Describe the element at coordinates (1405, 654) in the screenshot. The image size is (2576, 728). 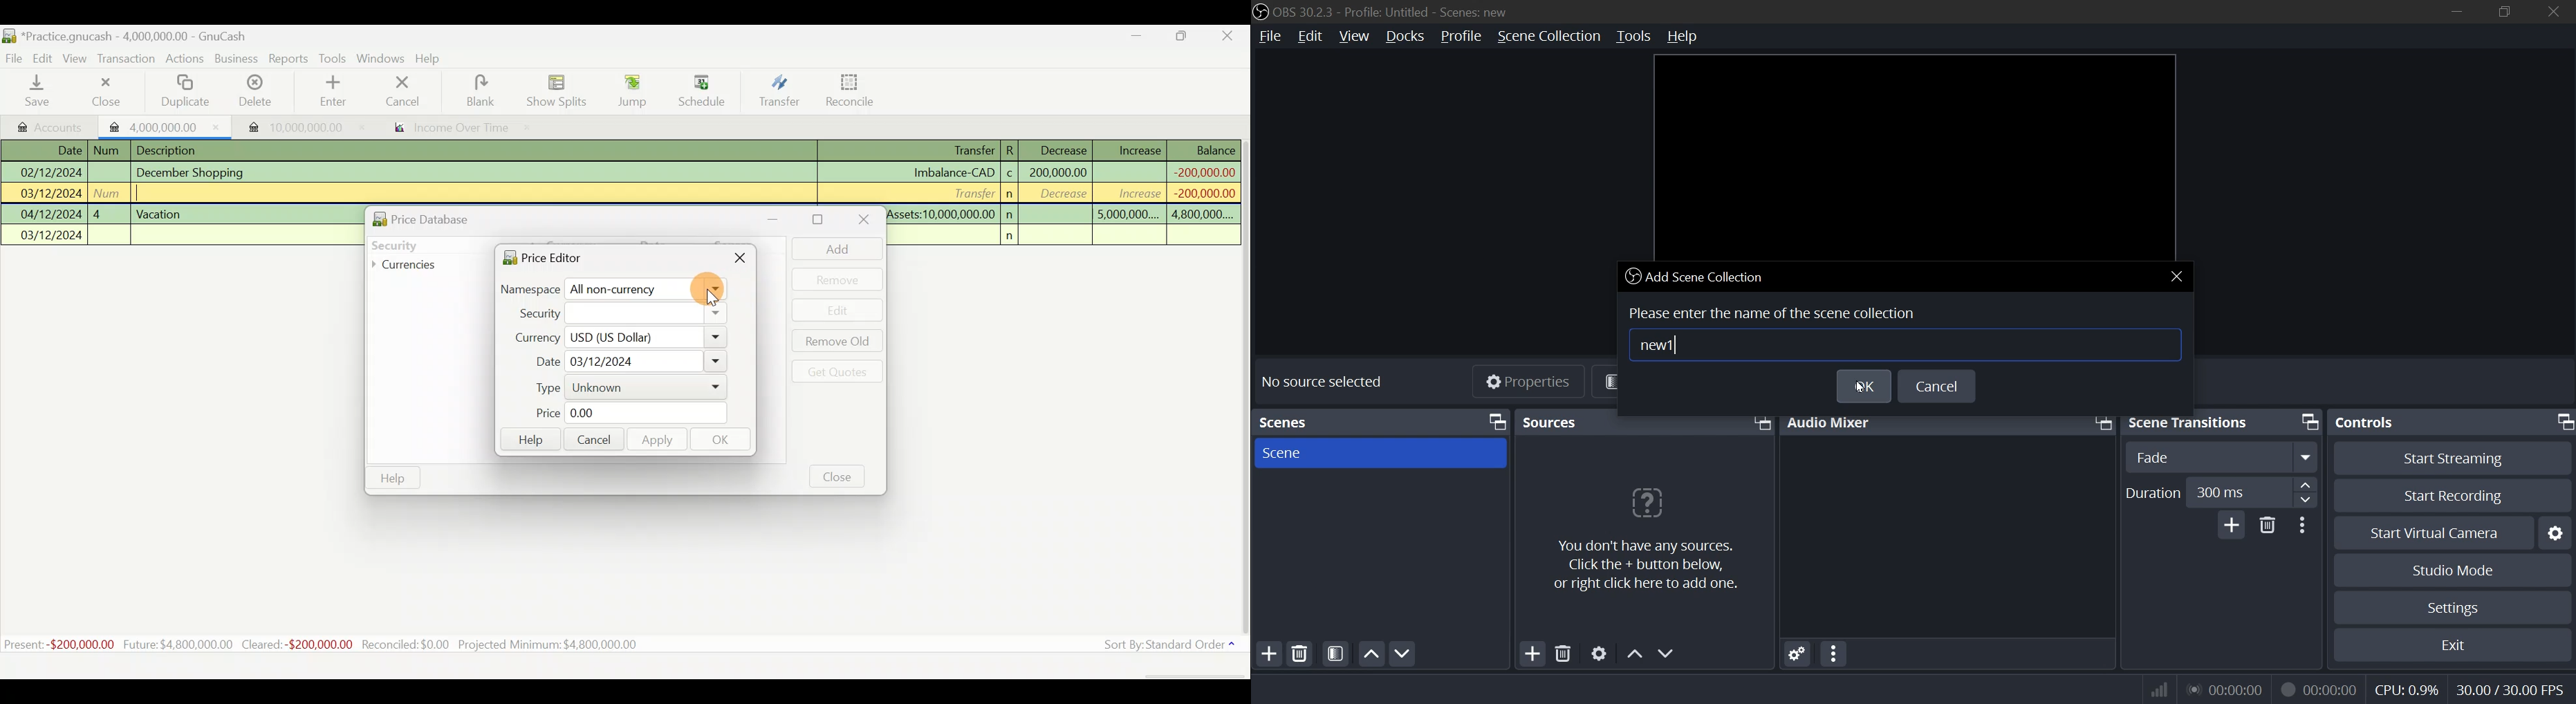
I see `down scene` at that location.